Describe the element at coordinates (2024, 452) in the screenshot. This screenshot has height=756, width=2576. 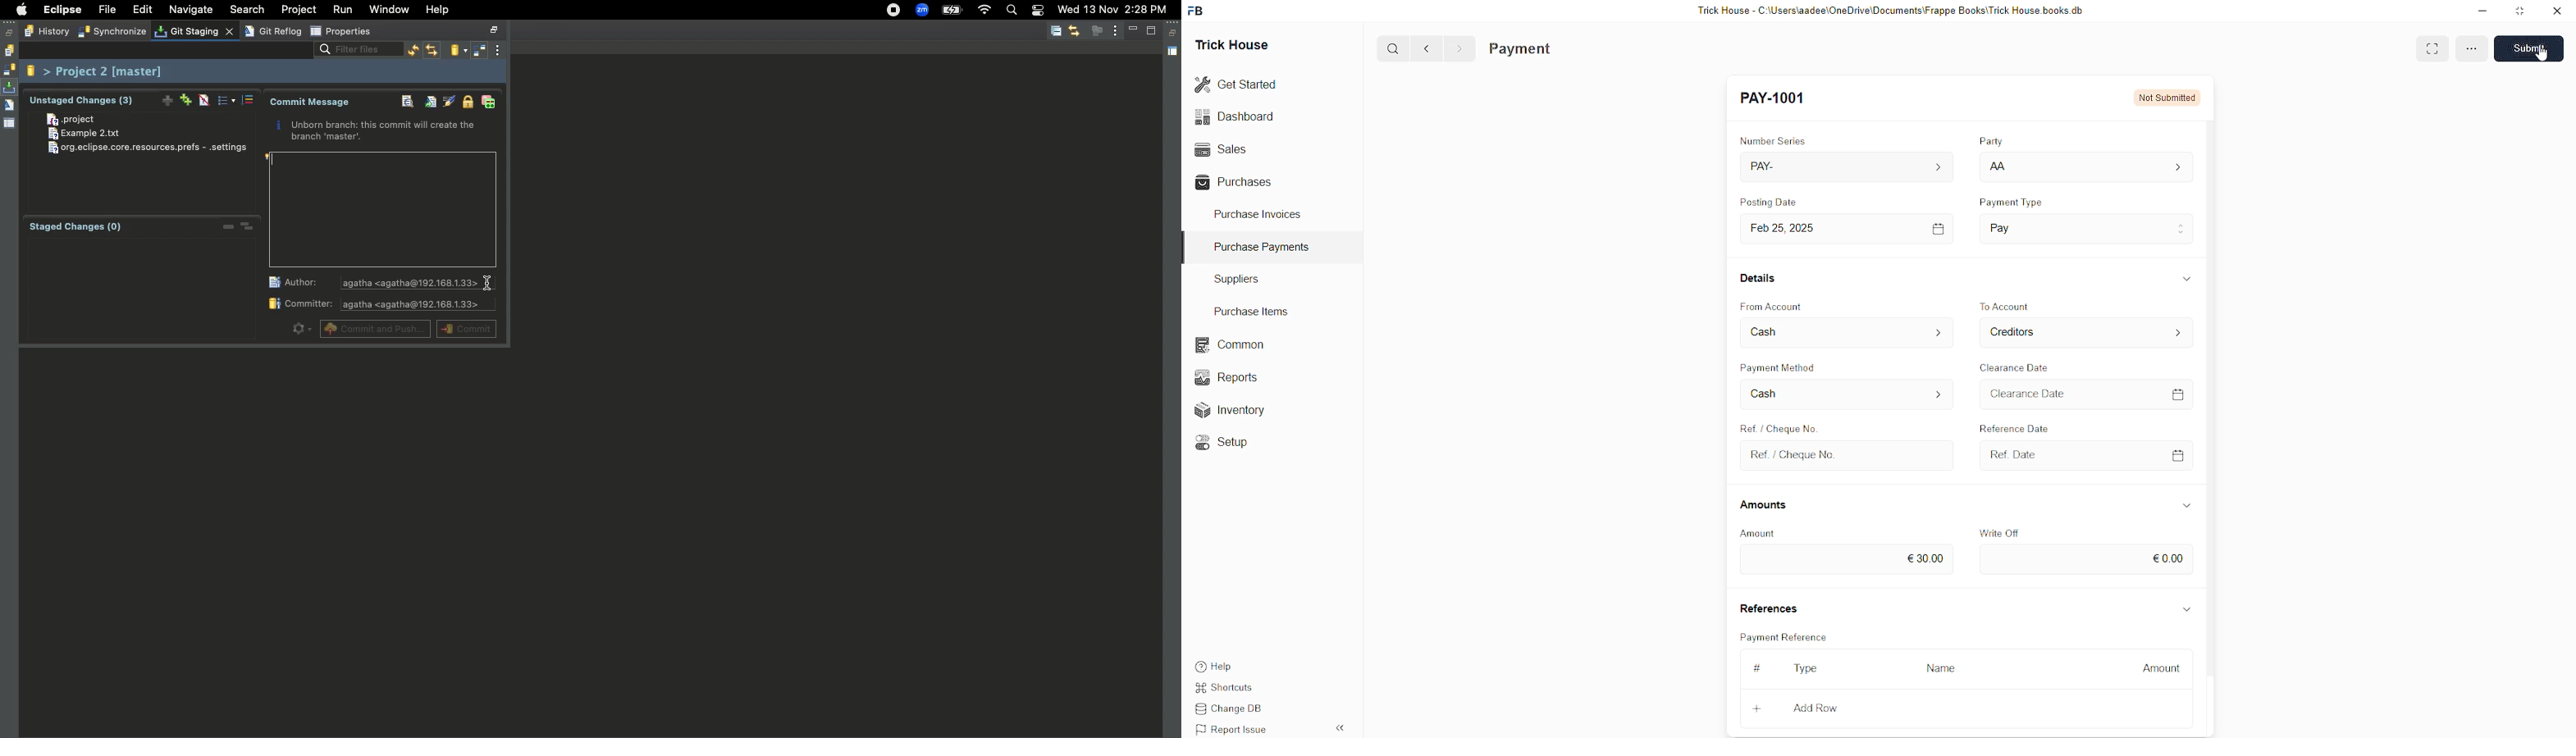
I see `Ref. Date` at that location.